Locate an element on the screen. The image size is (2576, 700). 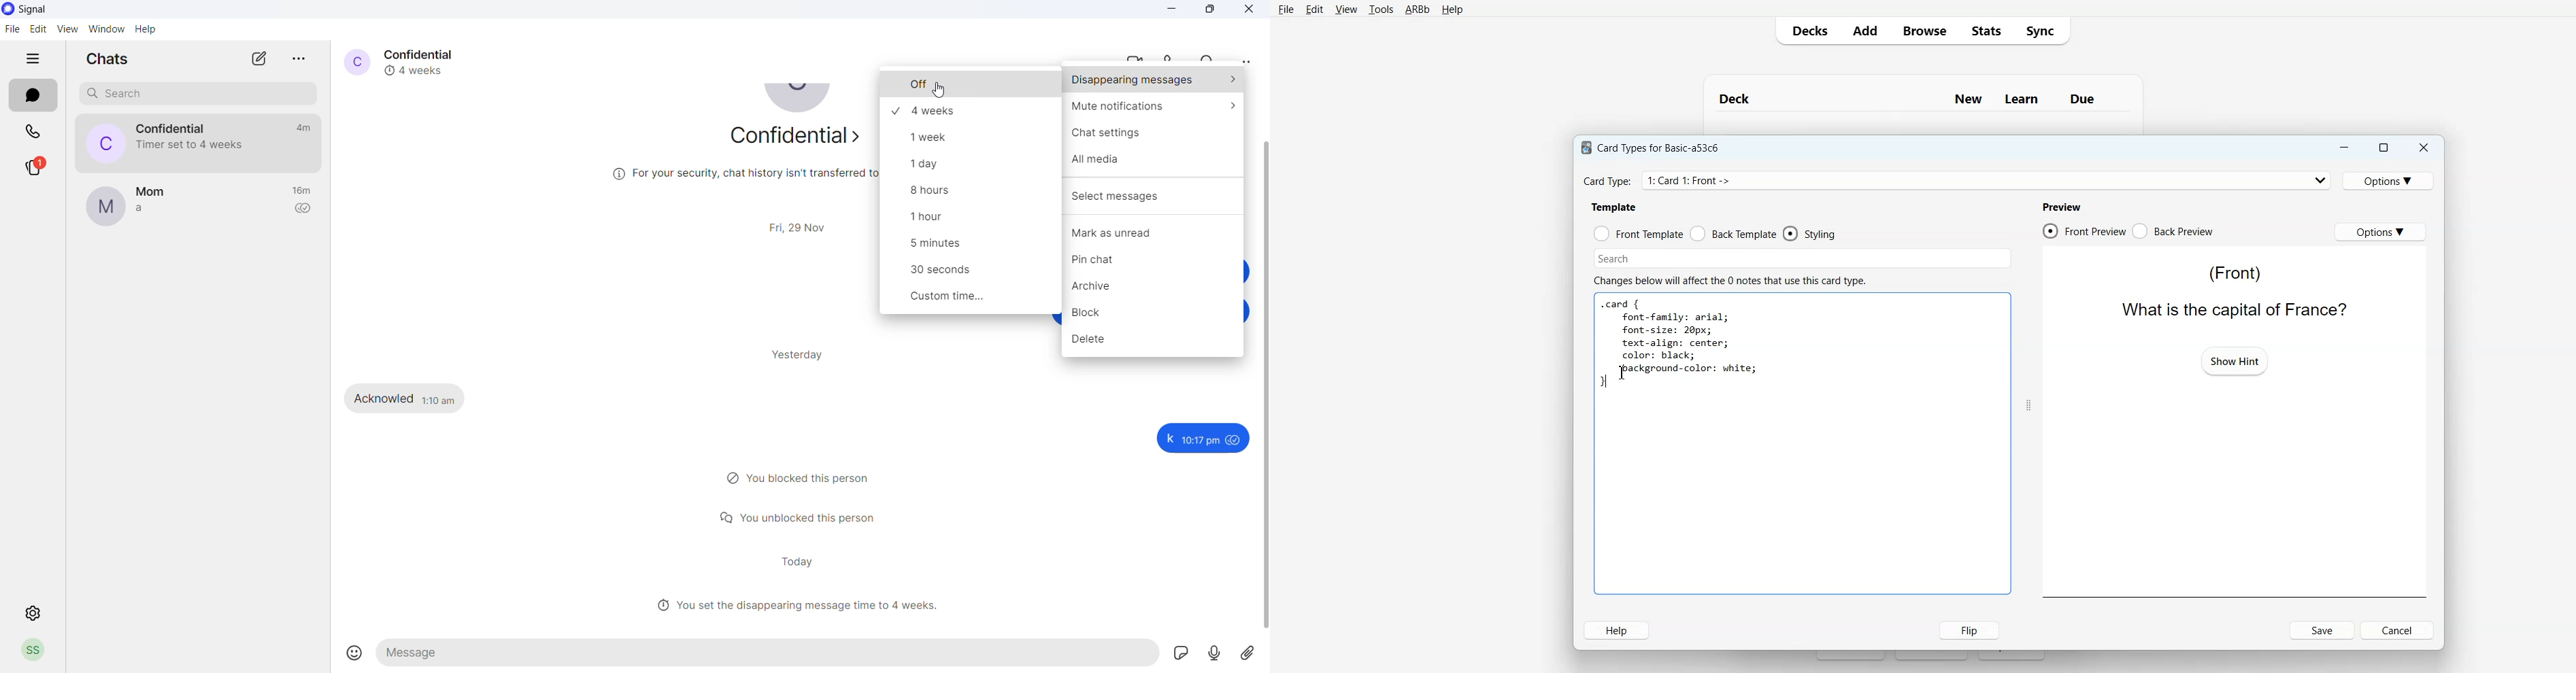
Show Hint is located at coordinates (2235, 360).